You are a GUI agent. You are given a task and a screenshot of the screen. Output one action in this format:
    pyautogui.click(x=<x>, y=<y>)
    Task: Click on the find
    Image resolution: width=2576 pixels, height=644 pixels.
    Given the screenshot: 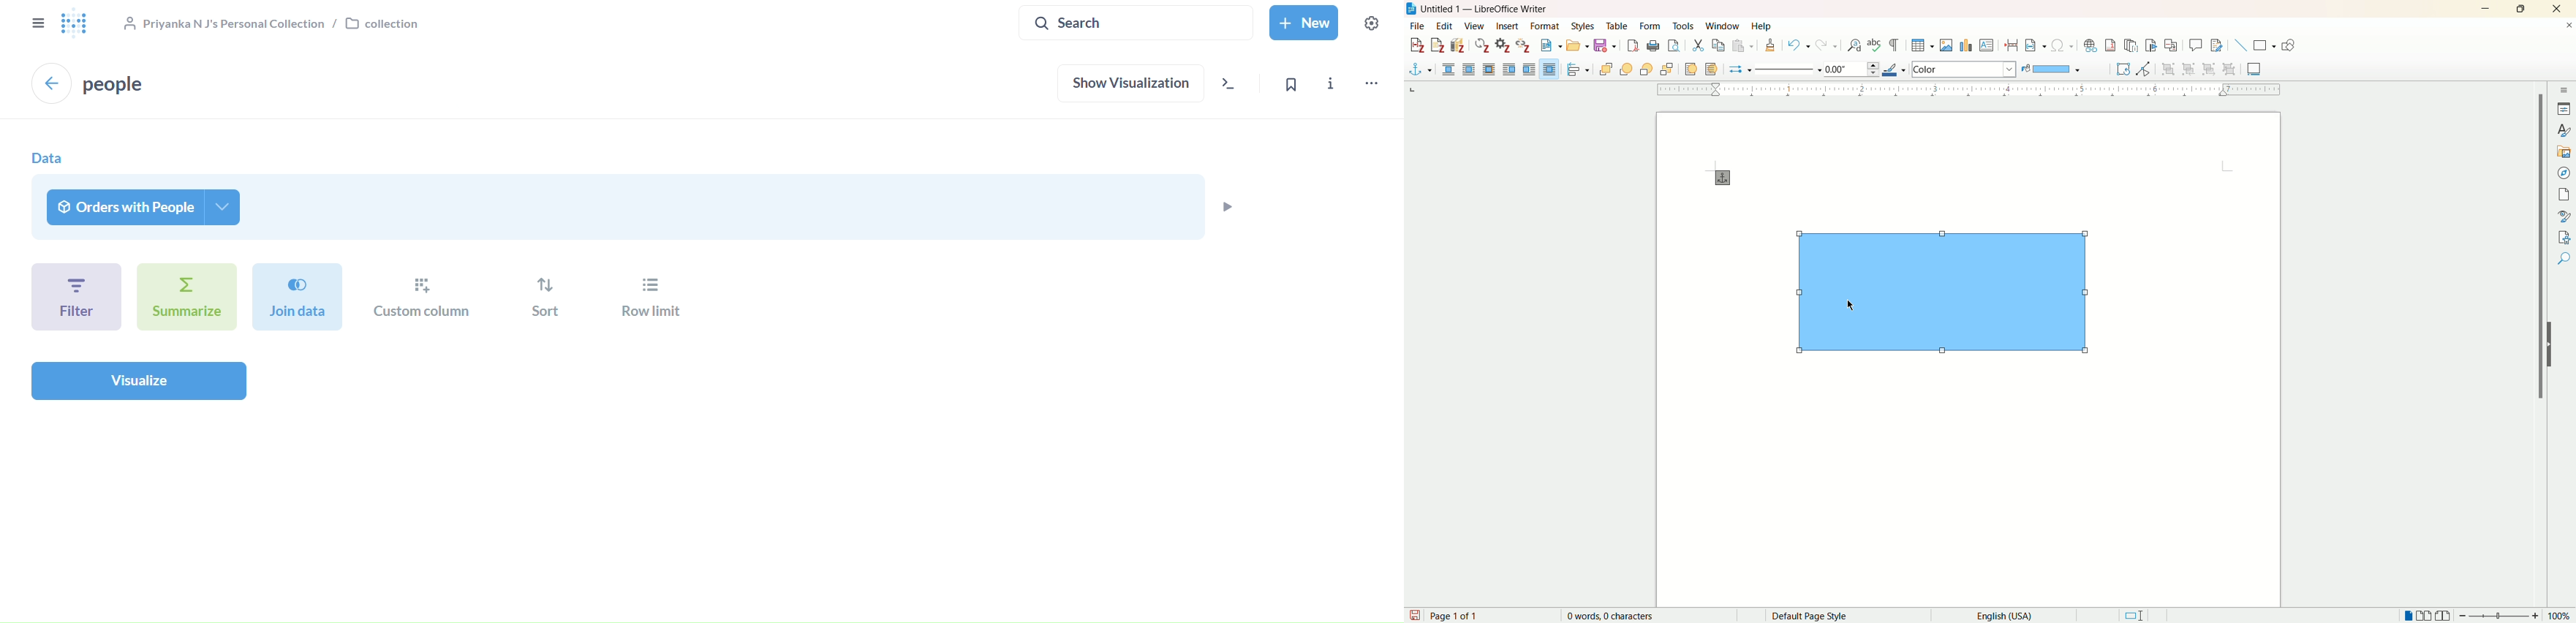 What is the action you would take?
    pyautogui.click(x=2565, y=277)
    